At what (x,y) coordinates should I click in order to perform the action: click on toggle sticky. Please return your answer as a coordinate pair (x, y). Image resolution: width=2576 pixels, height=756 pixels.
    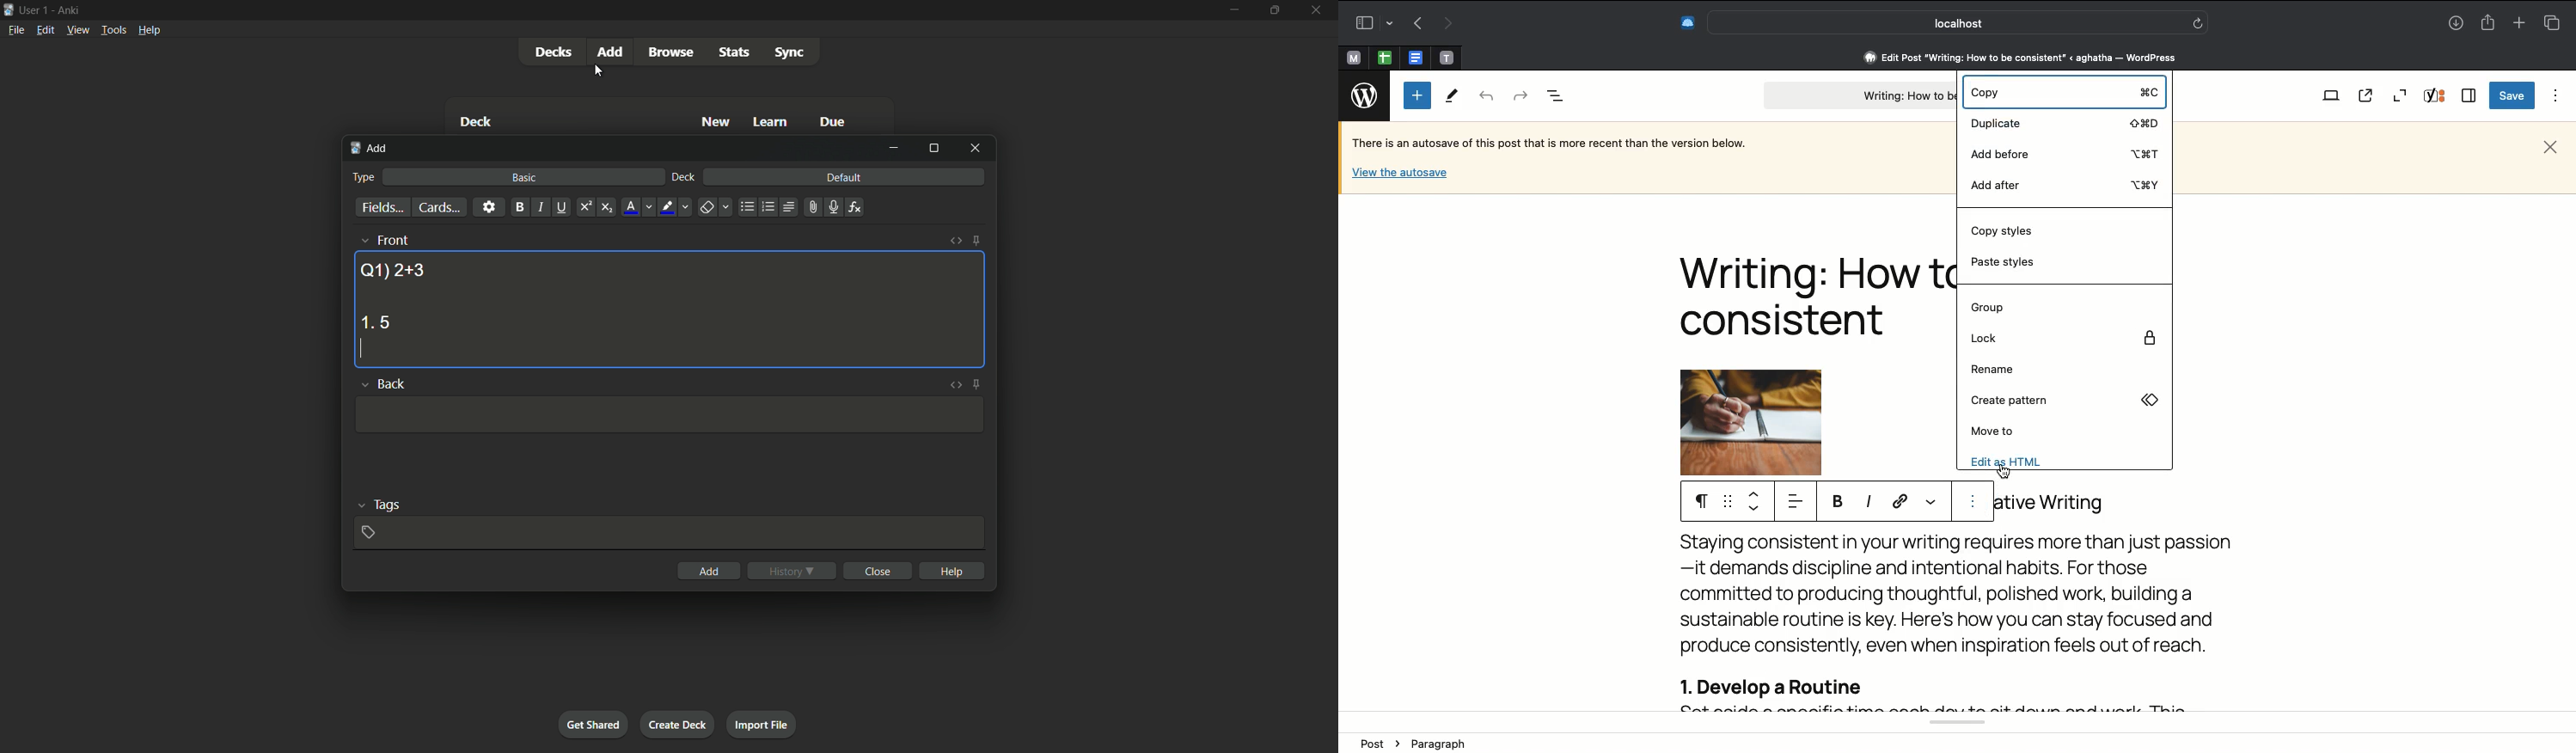
    Looking at the image, I should click on (977, 384).